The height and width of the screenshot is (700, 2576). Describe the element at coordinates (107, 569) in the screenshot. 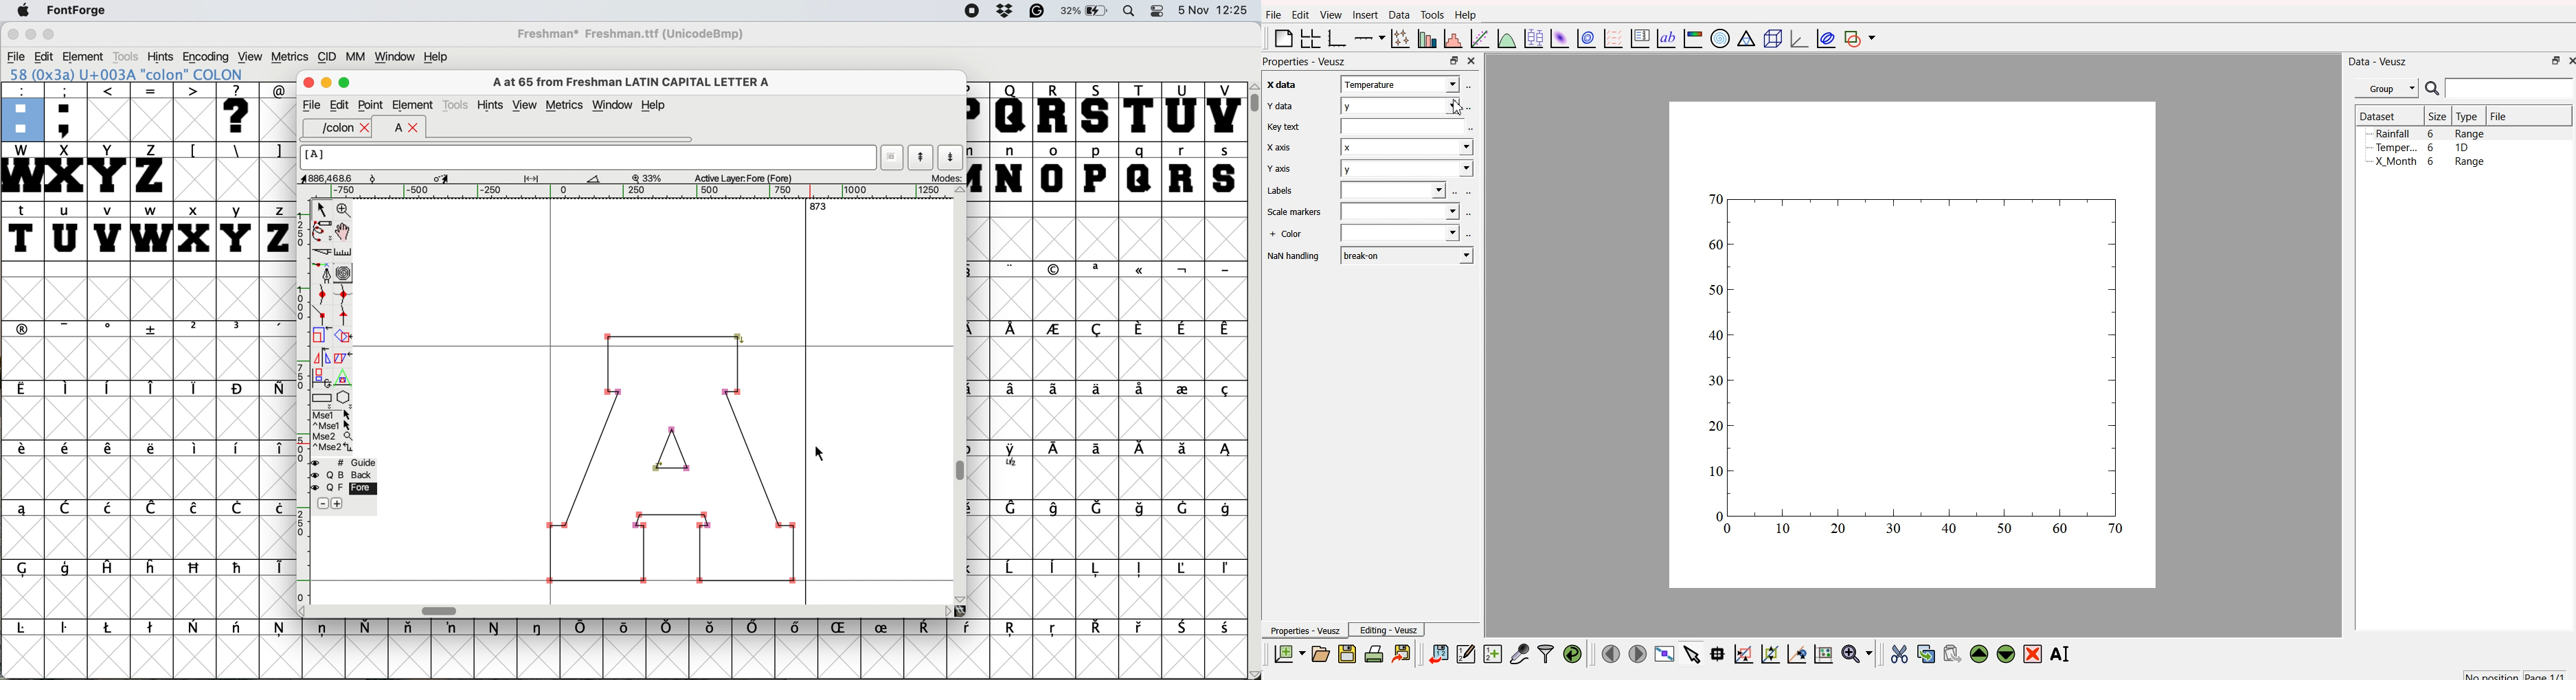

I see `symbol` at that location.